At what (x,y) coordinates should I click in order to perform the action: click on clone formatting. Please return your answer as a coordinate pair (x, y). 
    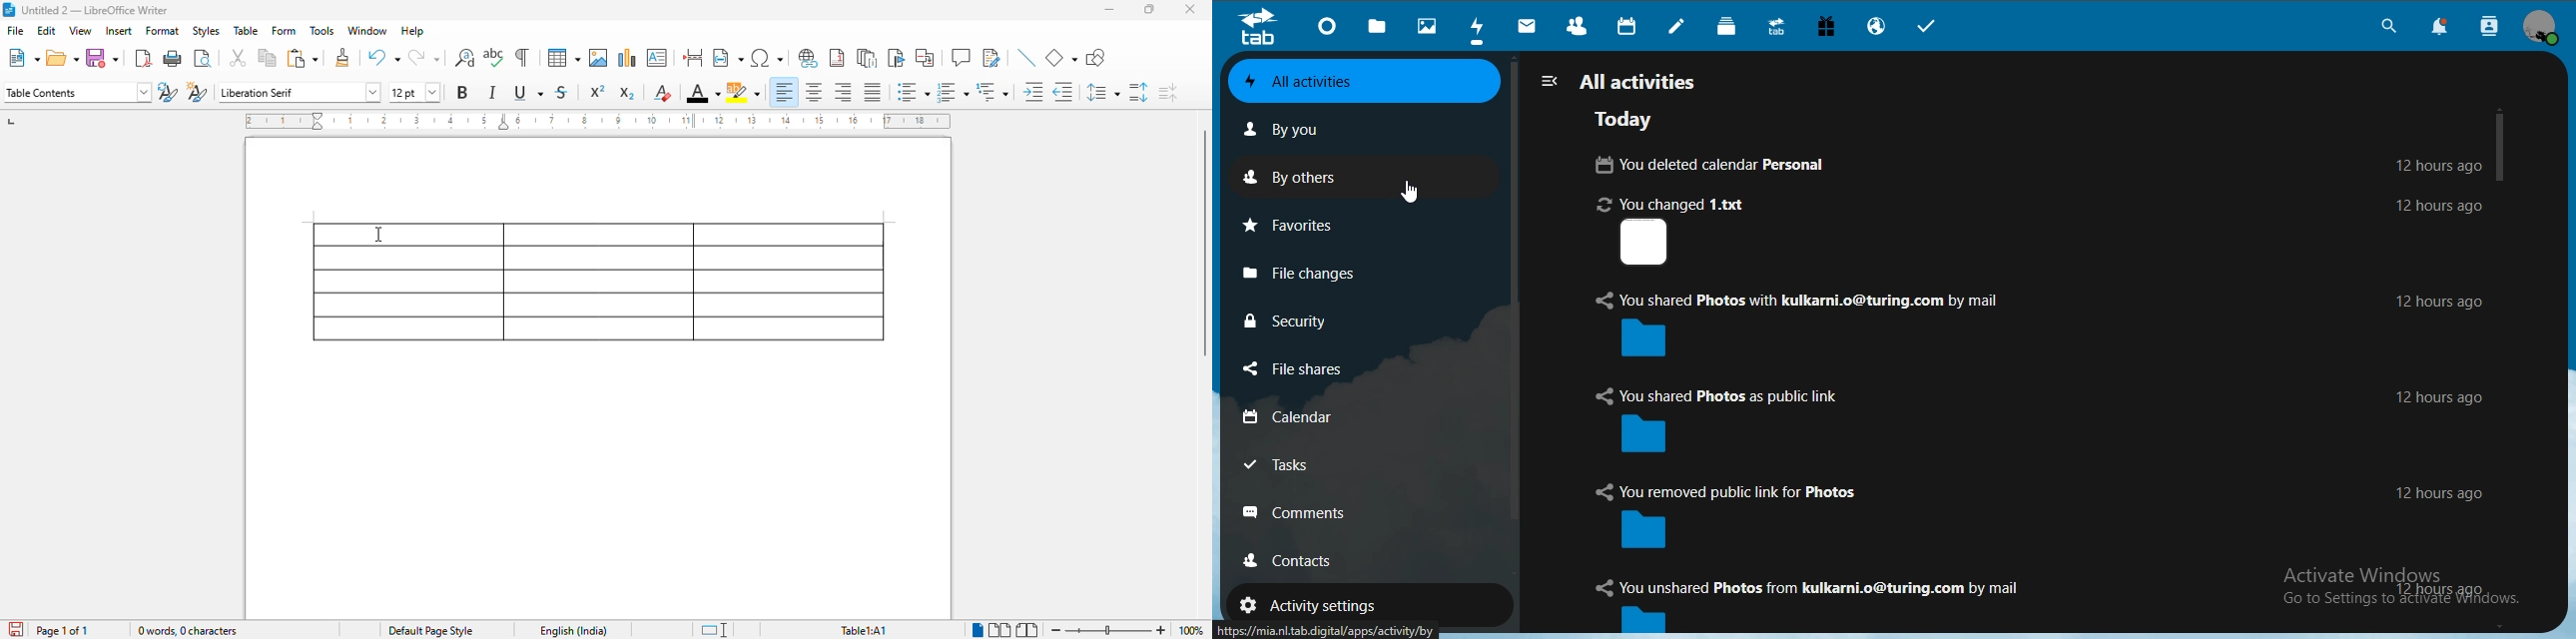
    Looking at the image, I should click on (343, 57).